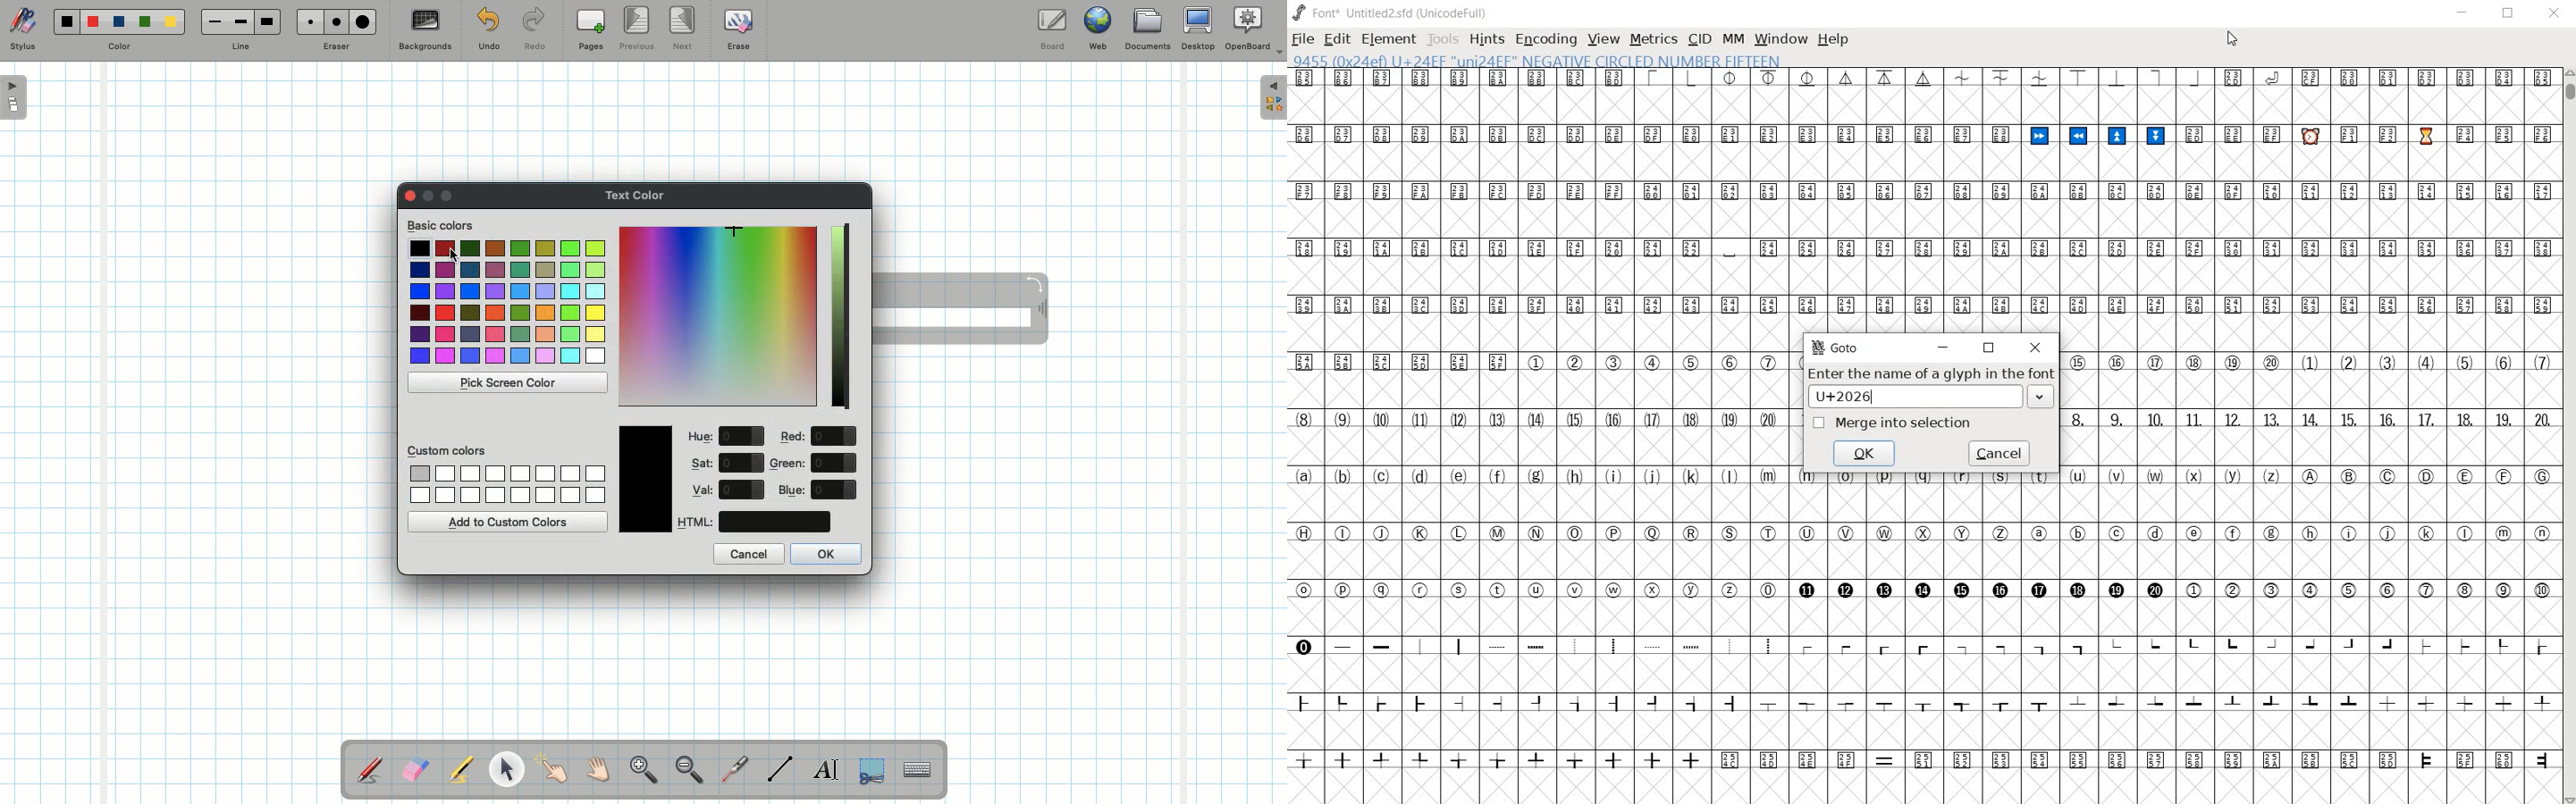  What do you see at coordinates (2310, 437) in the screenshot?
I see `glyph characters` at bounding box center [2310, 437].